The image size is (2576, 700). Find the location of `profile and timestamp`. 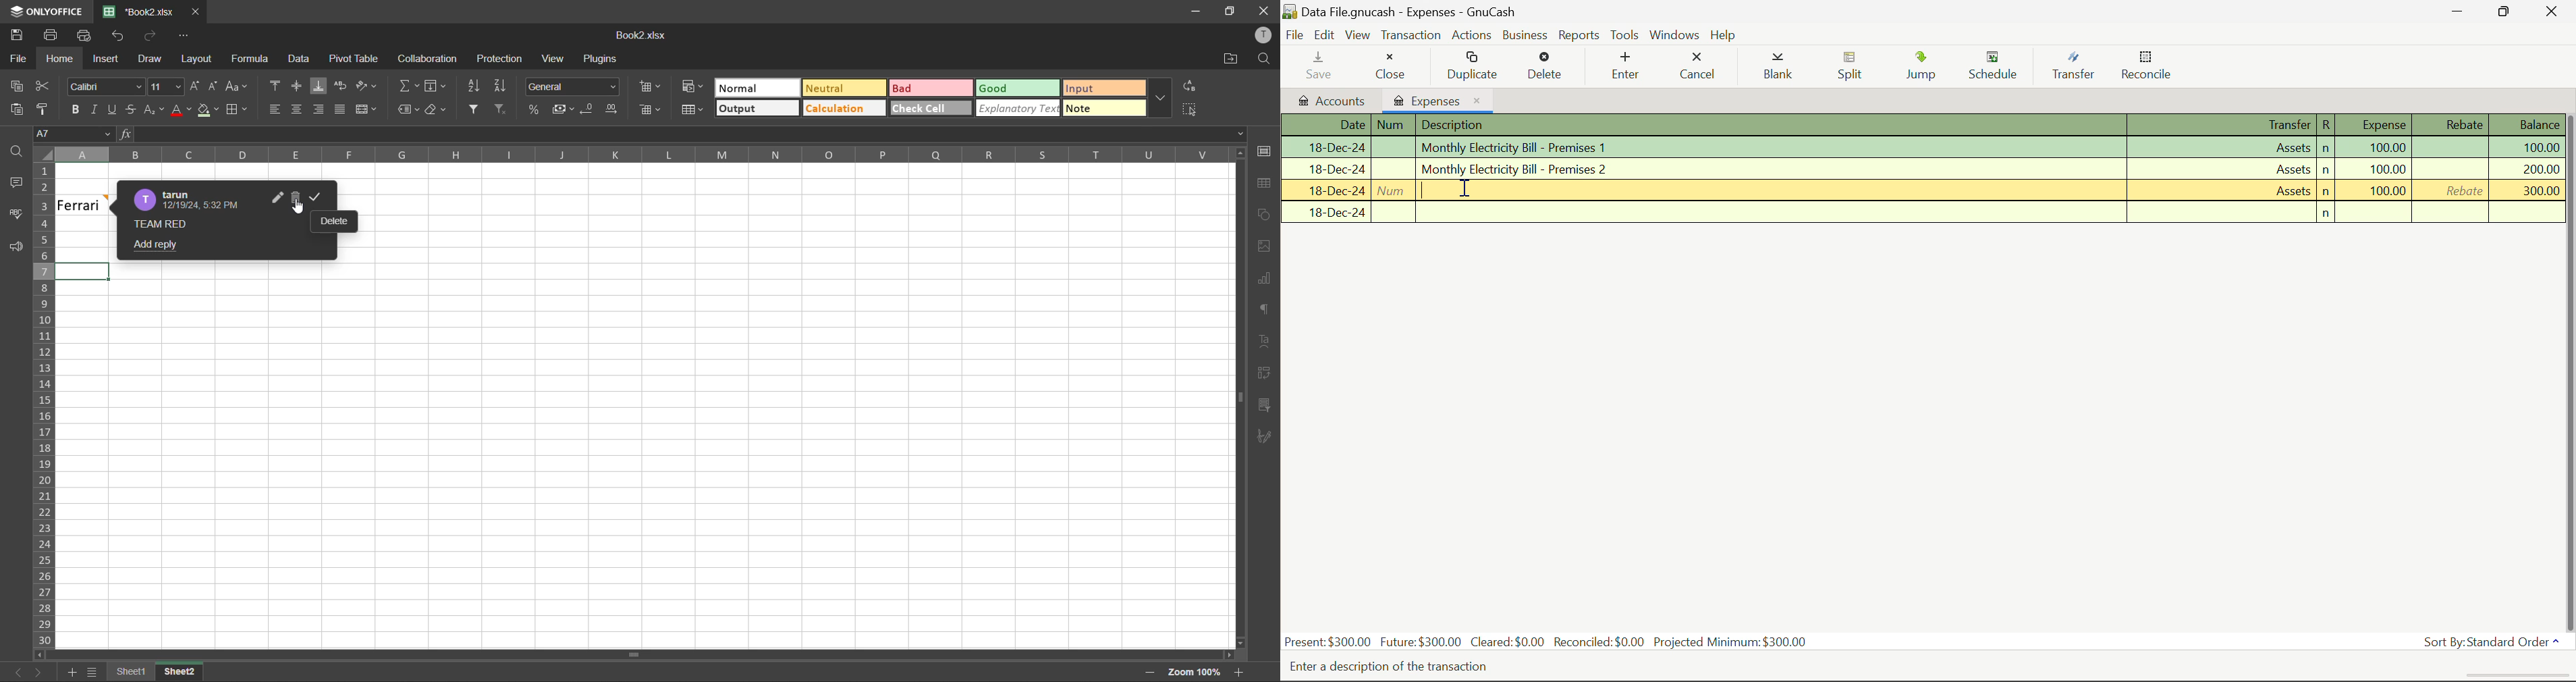

profile and timestamp is located at coordinates (192, 199).